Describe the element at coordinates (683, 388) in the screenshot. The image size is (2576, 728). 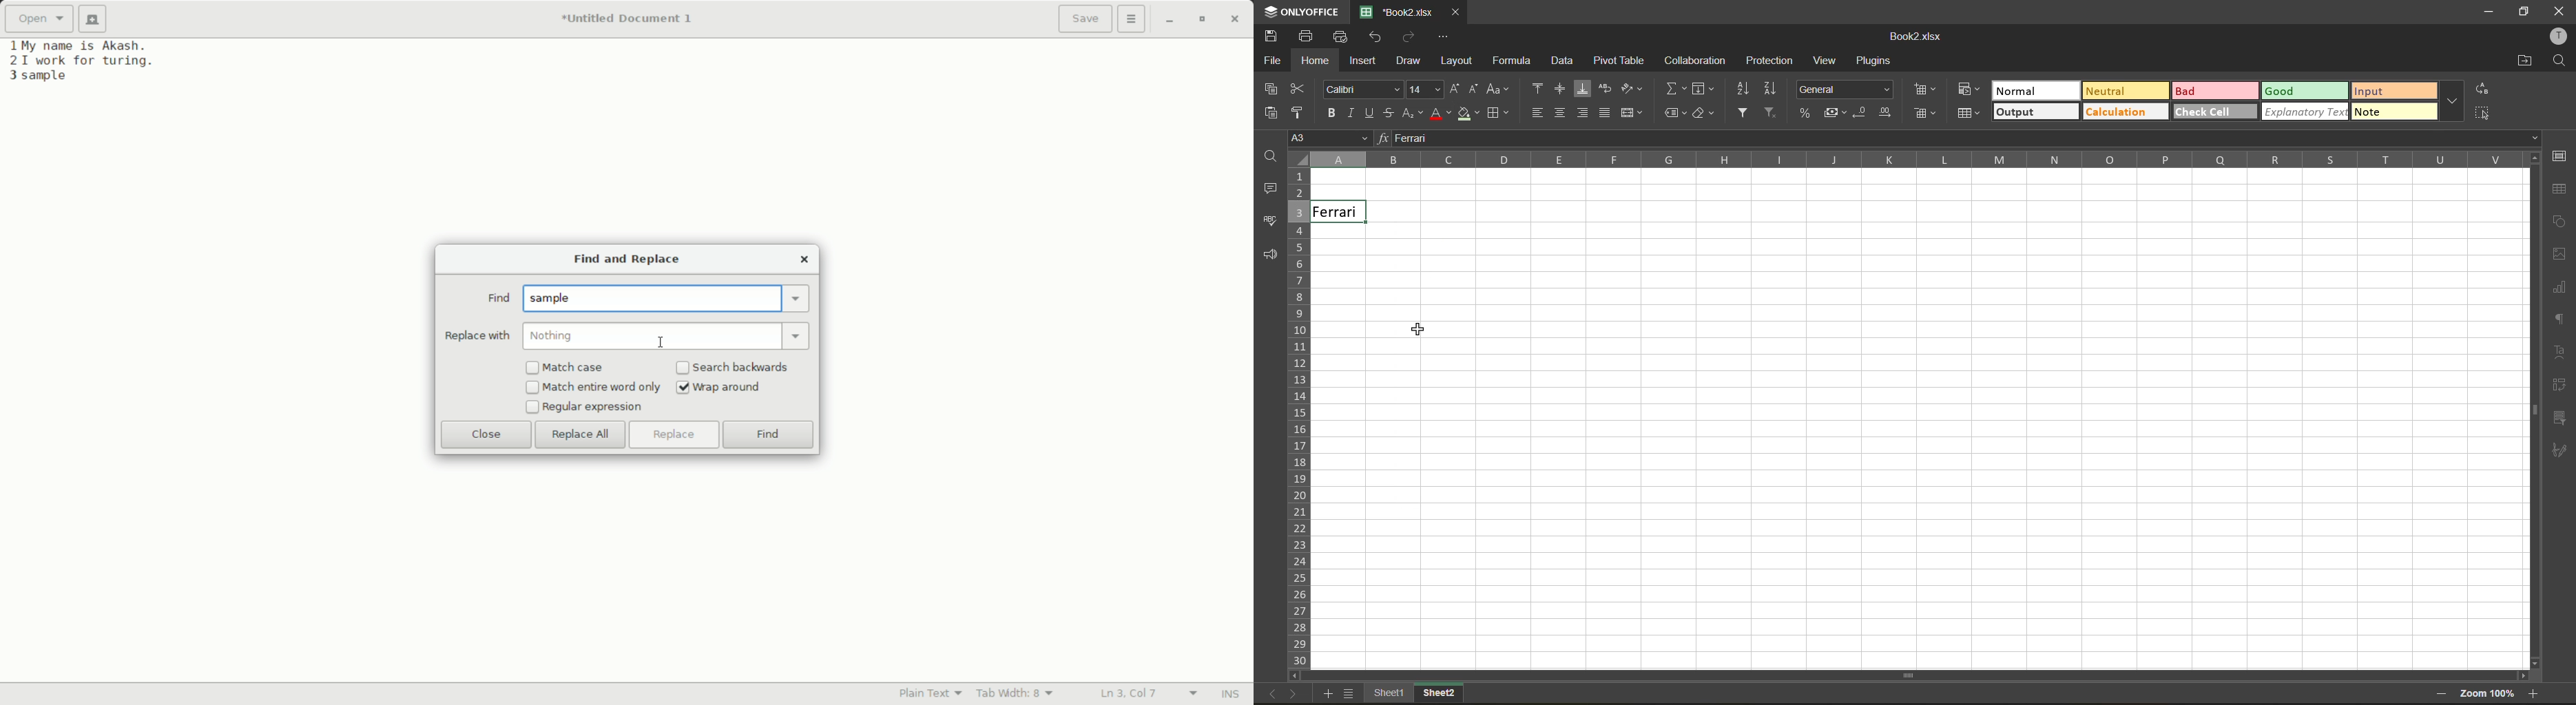
I see `Checked checkbox` at that location.